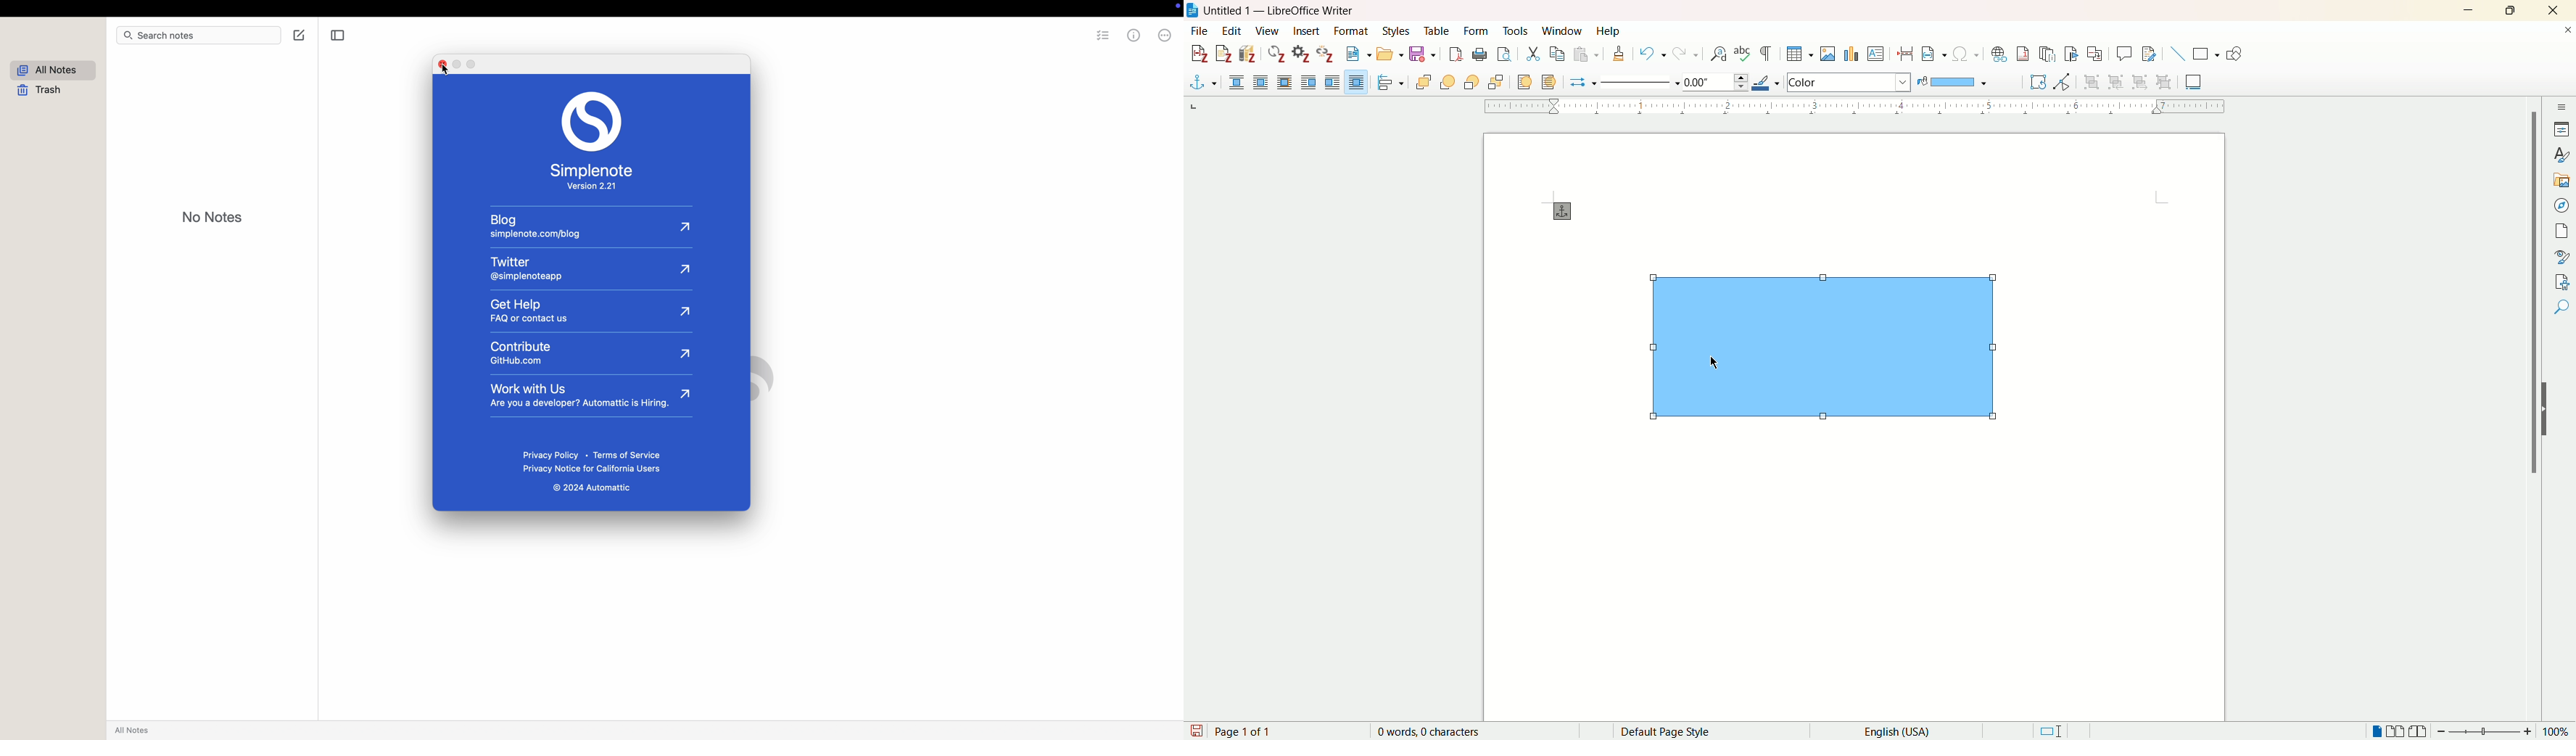 The height and width of the screenshot is (756, 2576). What do you see at coordinates (1619, 53) in the screenshot?
I see `clone formatting` at bounding box center [1619, 53].